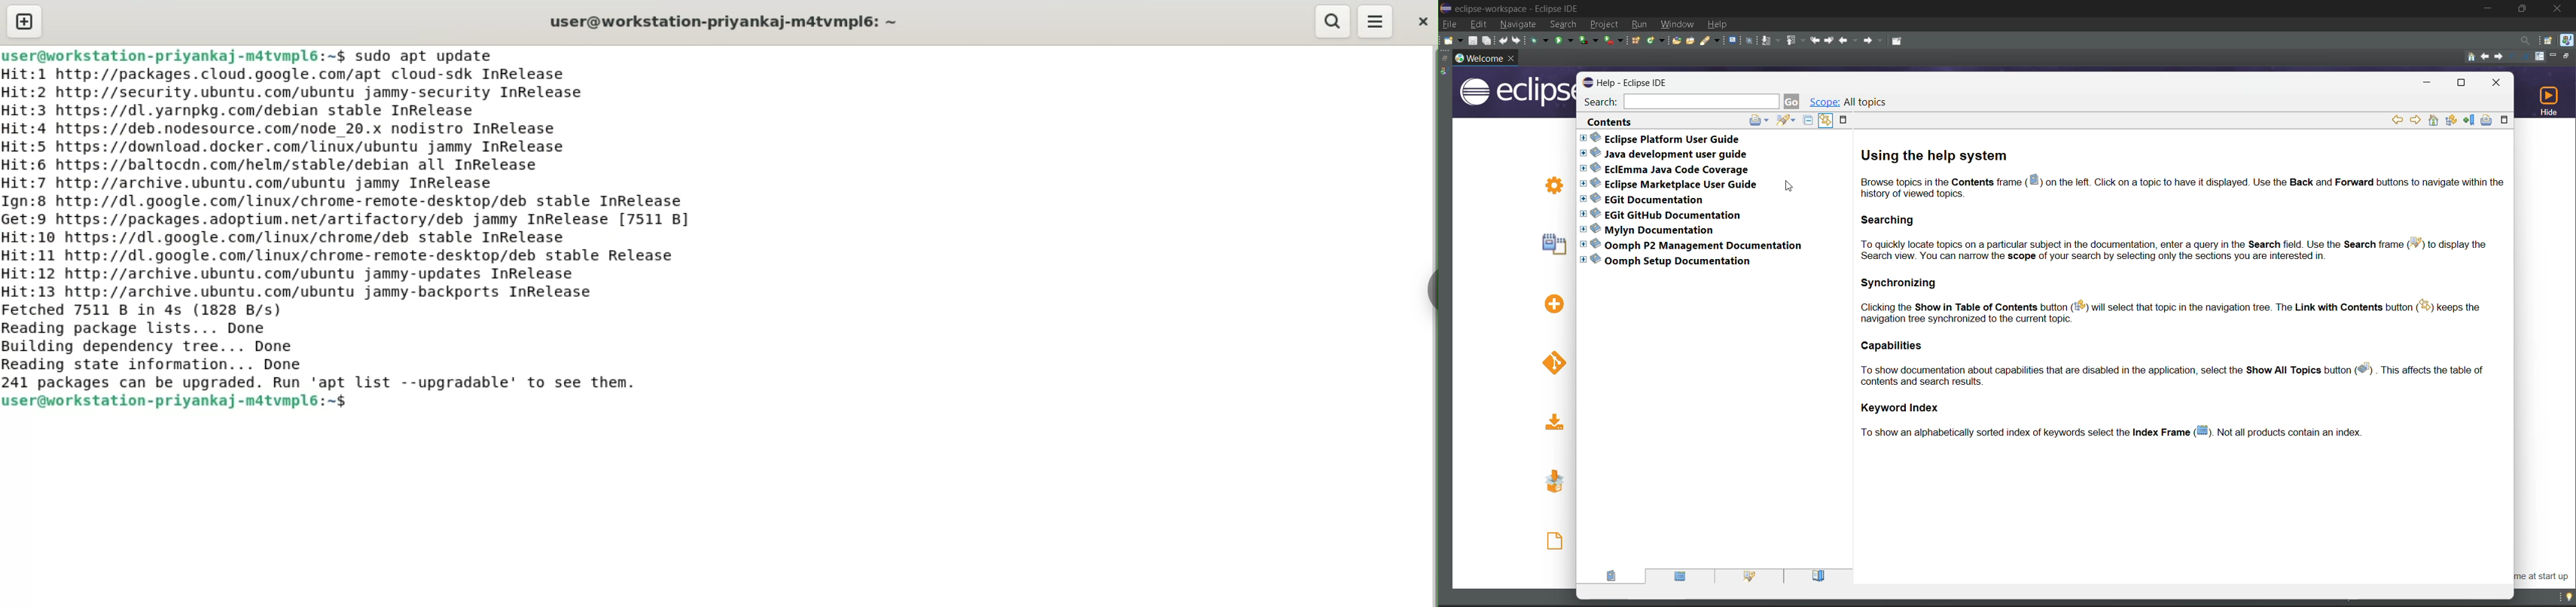  I want to click on project, so click(1607, 23).